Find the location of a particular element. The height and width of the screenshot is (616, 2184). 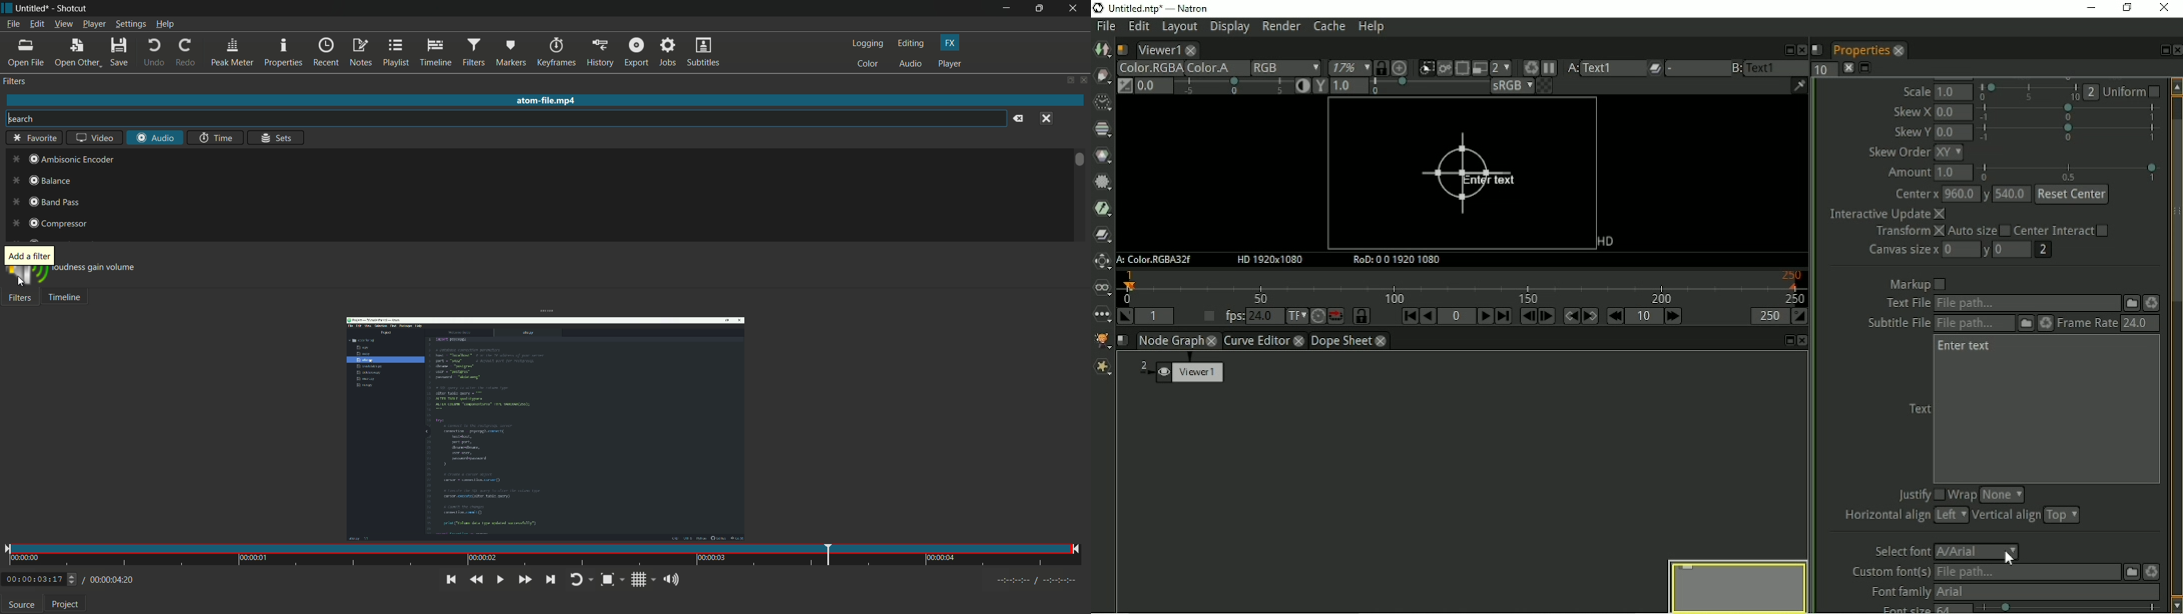

add a filter pop up is located at coordinates (30, 255).